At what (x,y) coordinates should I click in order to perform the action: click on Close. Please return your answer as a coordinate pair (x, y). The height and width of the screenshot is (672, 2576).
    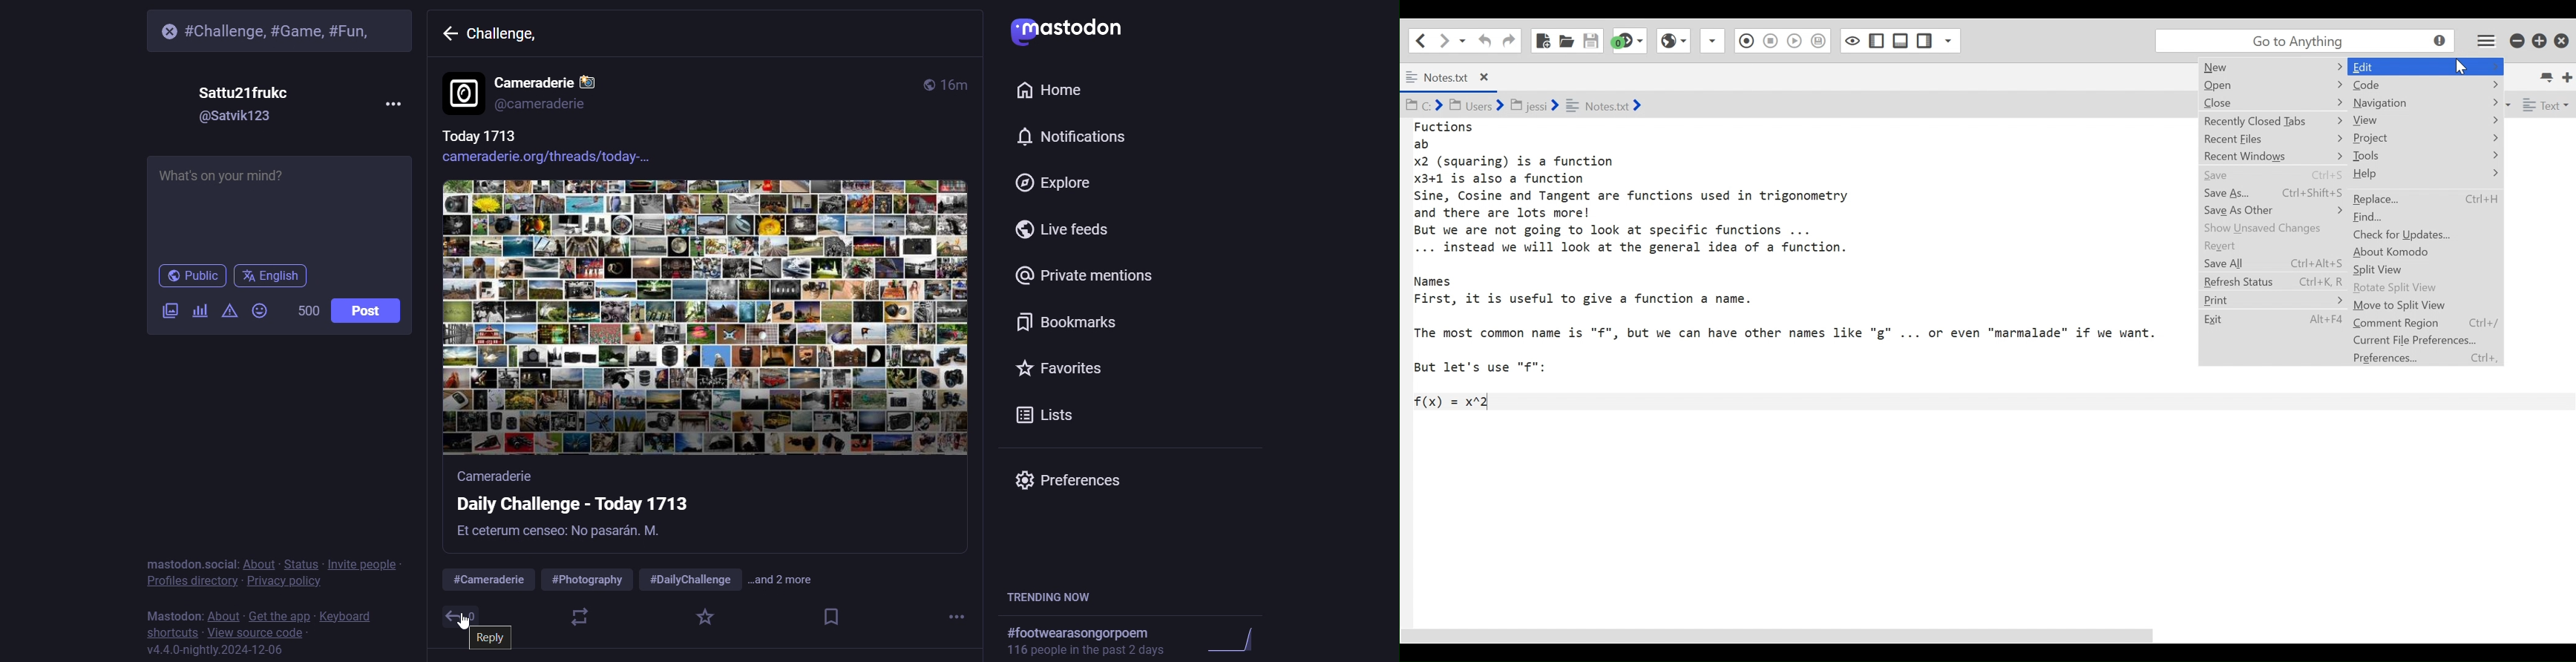
    Looking at the image, I should click on (2564, 38).